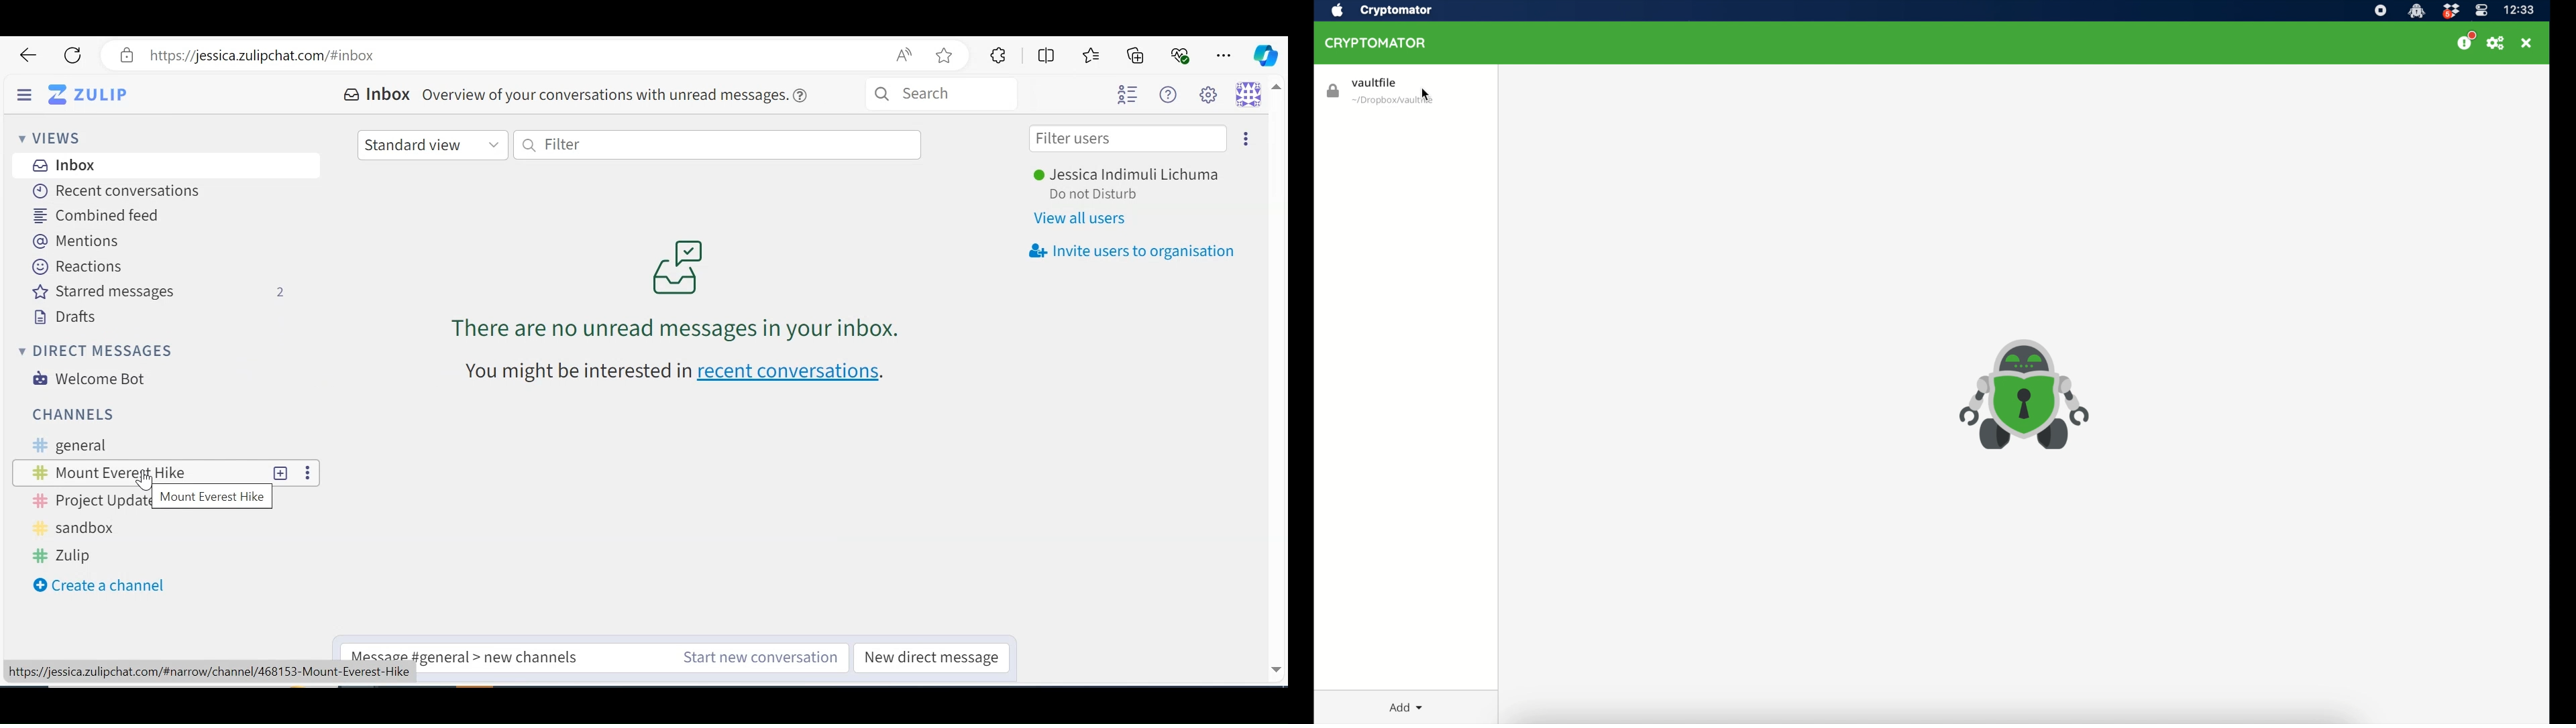 The image size is (2576, 728). What do you see at coordinates (29, 56) in the screenshot?
I see `Go back` at bounding box center [29, 56].